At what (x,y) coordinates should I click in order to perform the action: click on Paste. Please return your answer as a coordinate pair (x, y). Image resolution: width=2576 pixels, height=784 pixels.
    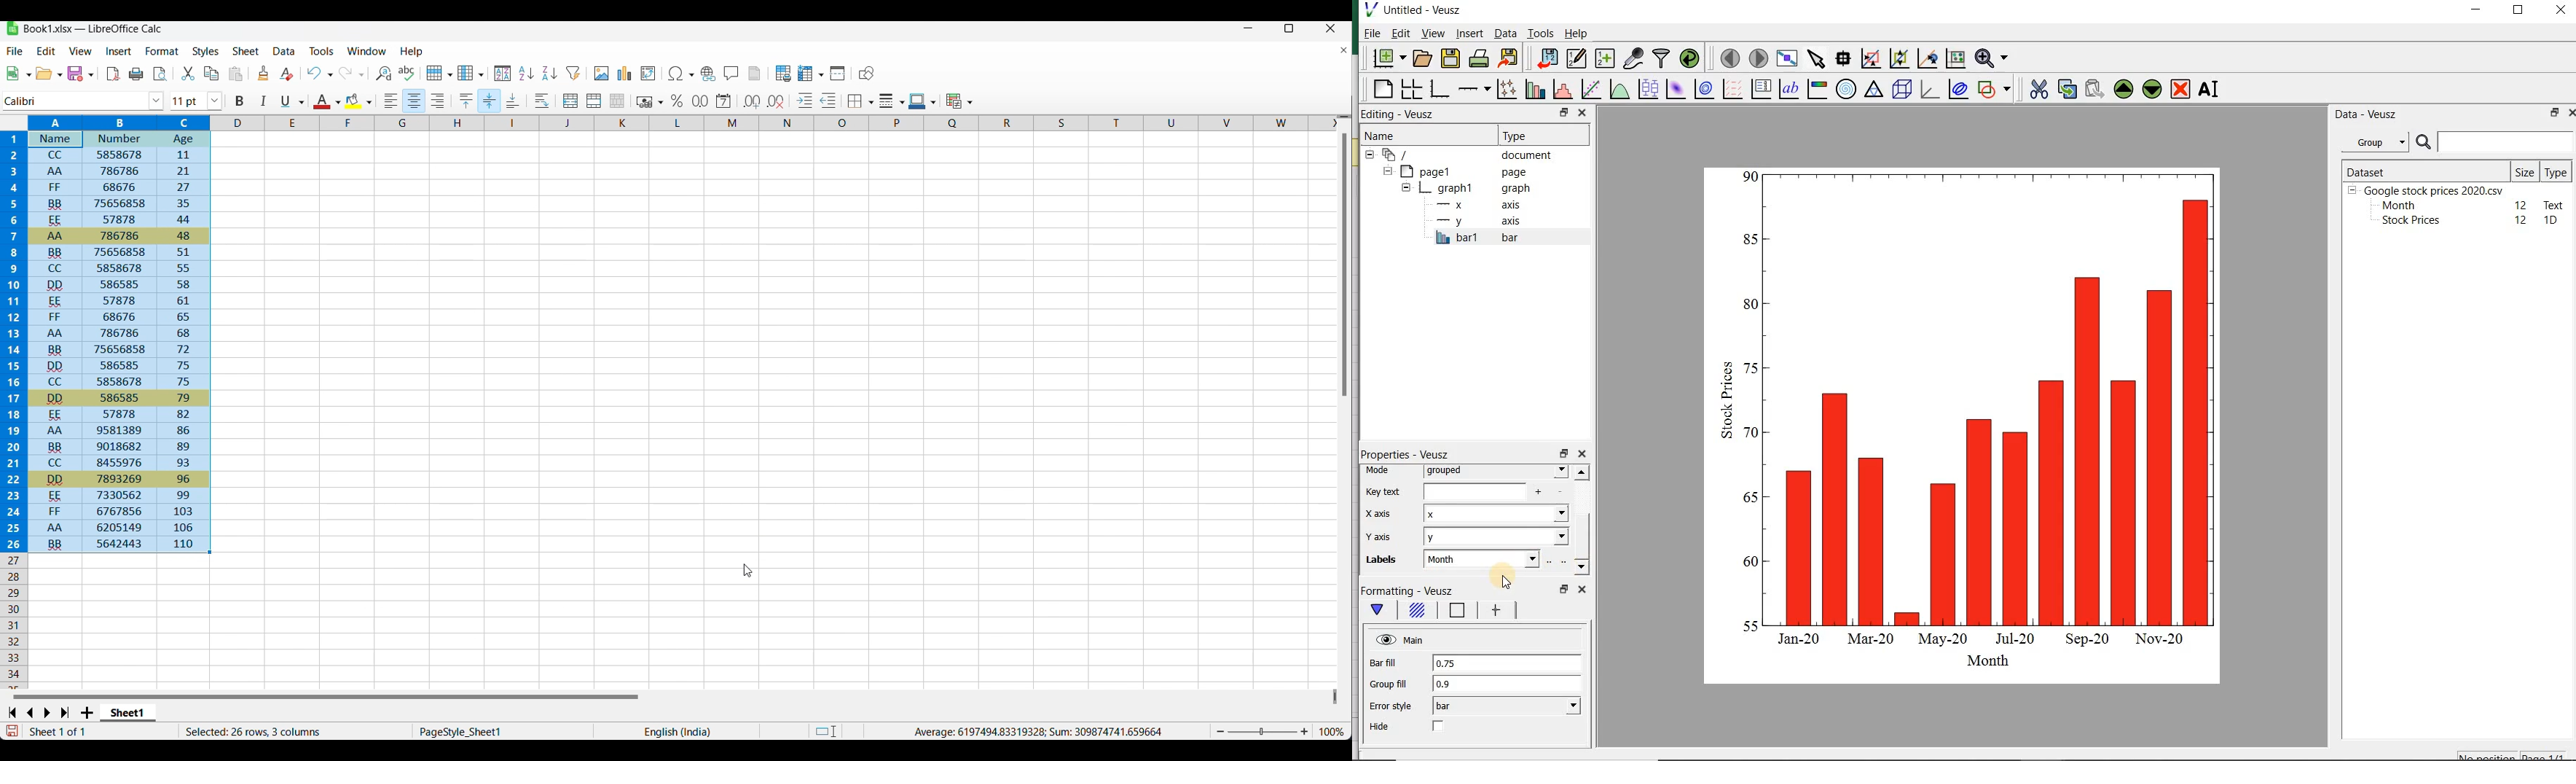
    Looking at the image, I should click on (236, 73).